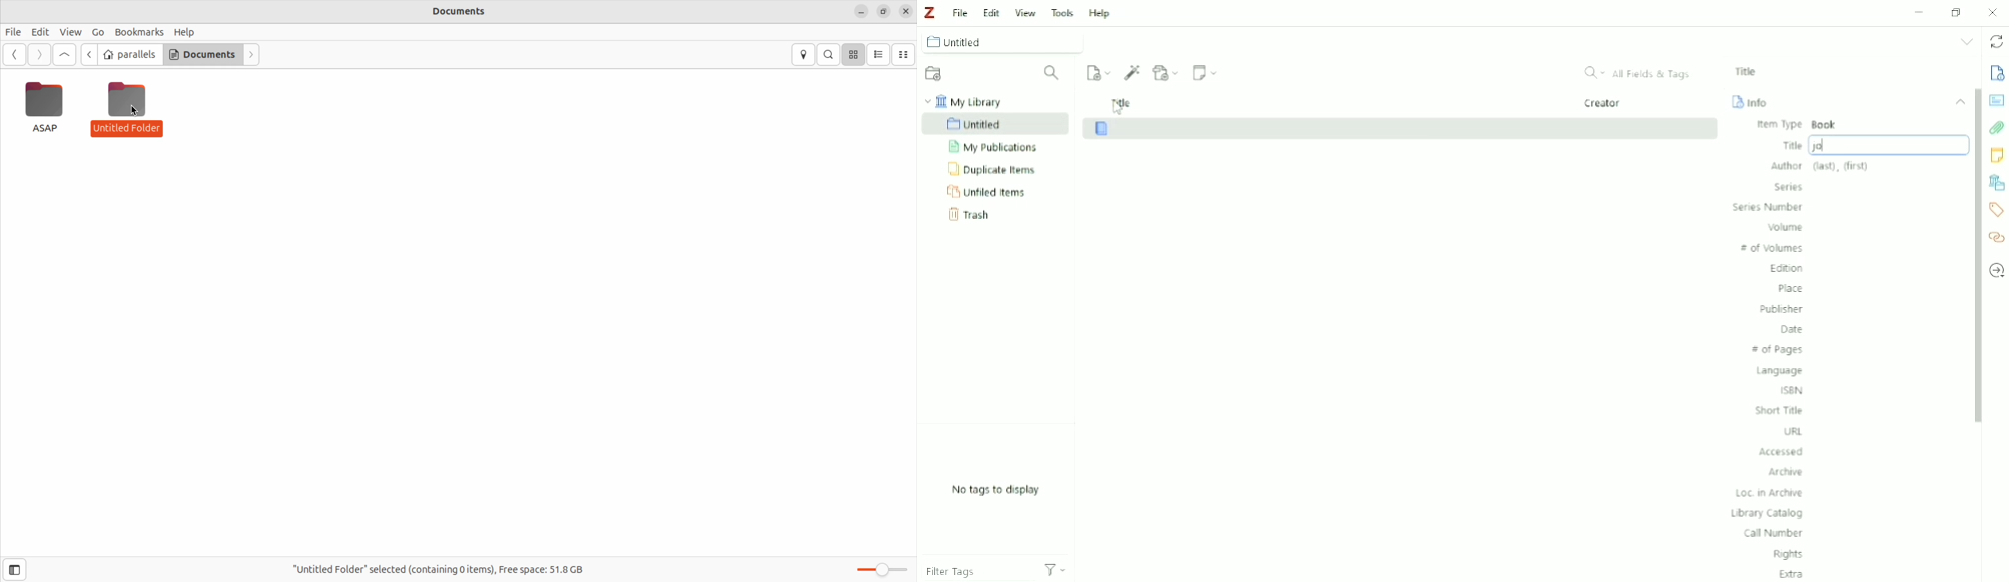 The image size is (2016, 588). What do you see at coordinates (1996, 100) in the screenshot?
I see `Abstract` at bounding box center [1996, 100].